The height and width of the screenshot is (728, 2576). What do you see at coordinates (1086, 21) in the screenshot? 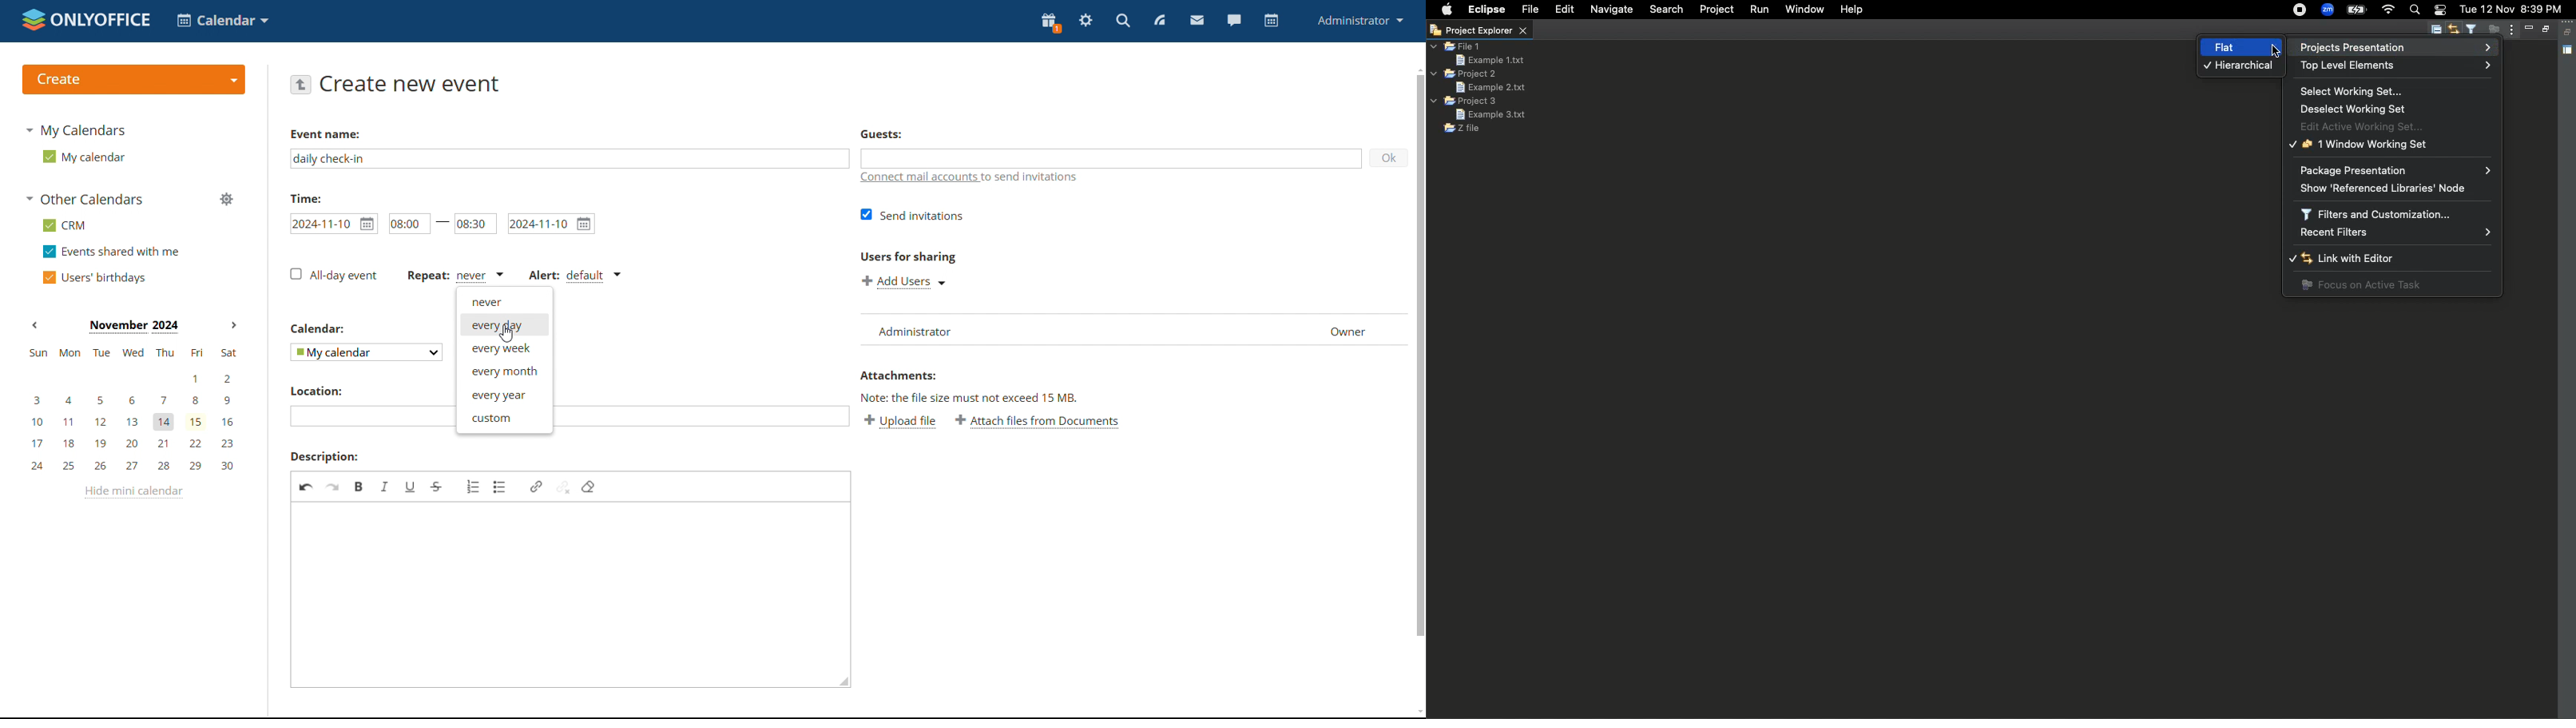
I see `settings` at bounding box center [1086, 21].